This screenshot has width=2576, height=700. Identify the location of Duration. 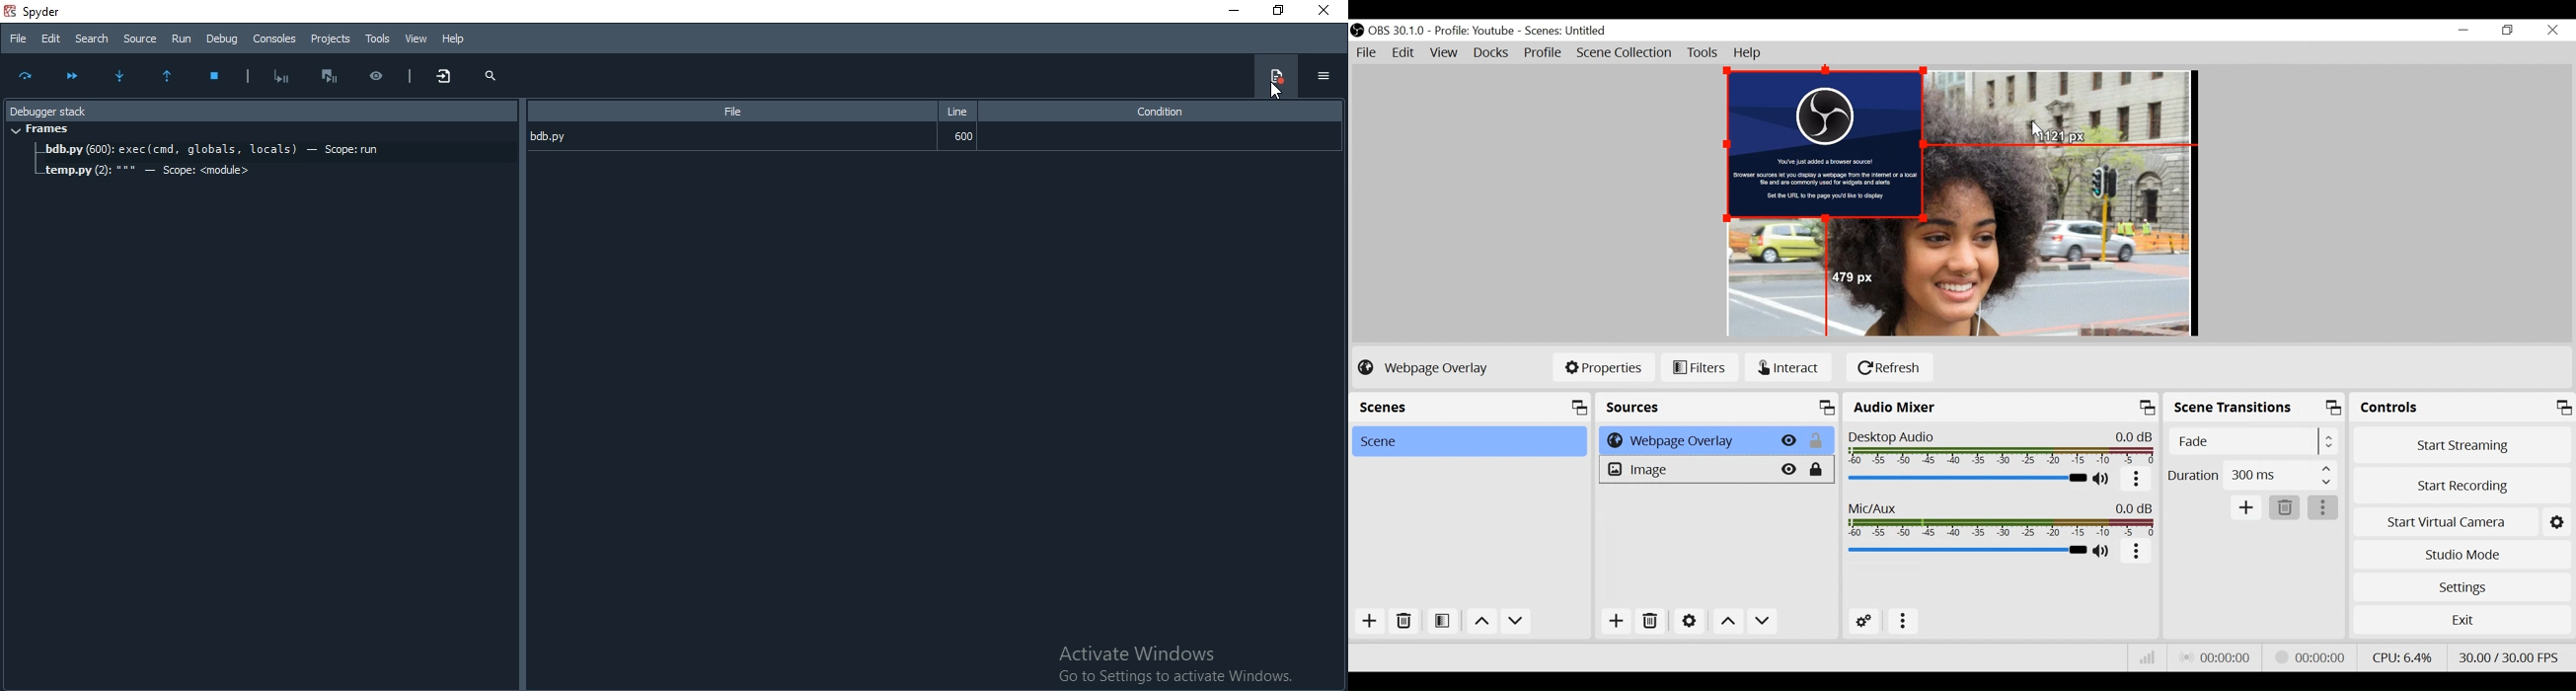
(2252, 477).